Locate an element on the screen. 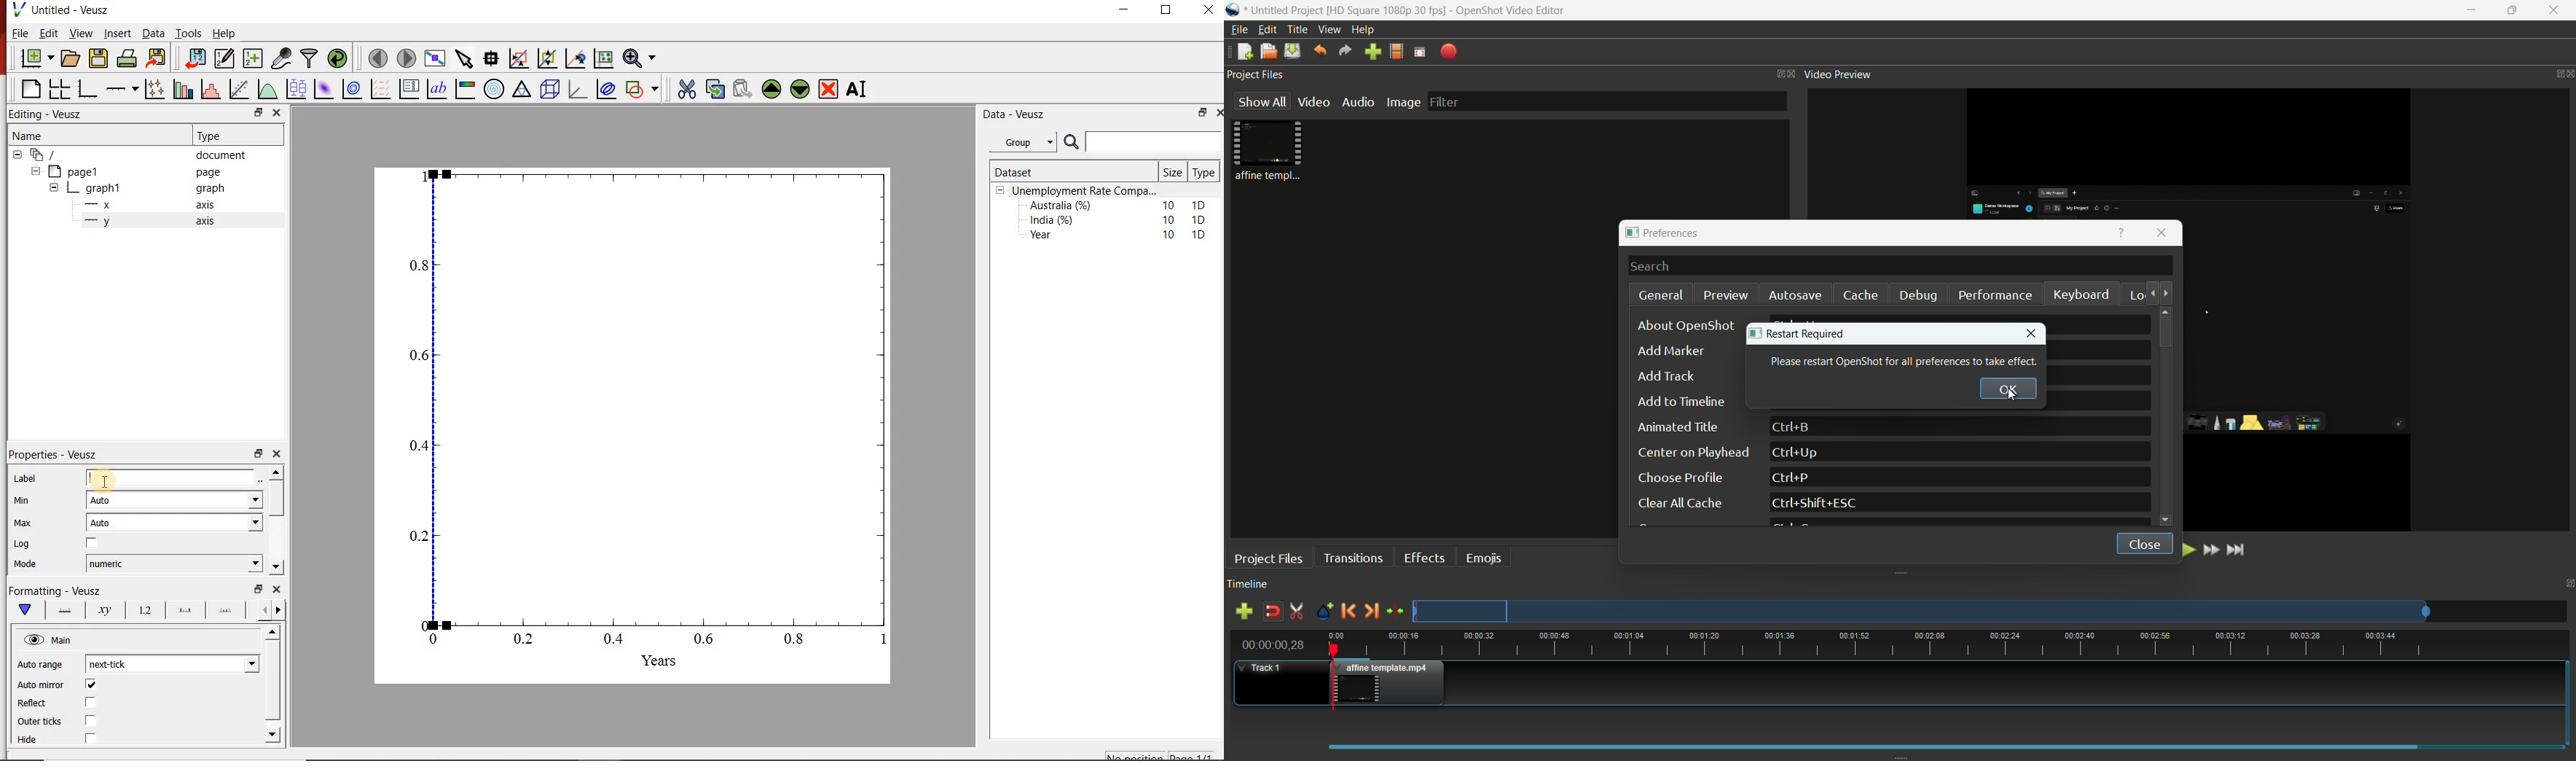  transitions is located at coordinates (1352, 557).